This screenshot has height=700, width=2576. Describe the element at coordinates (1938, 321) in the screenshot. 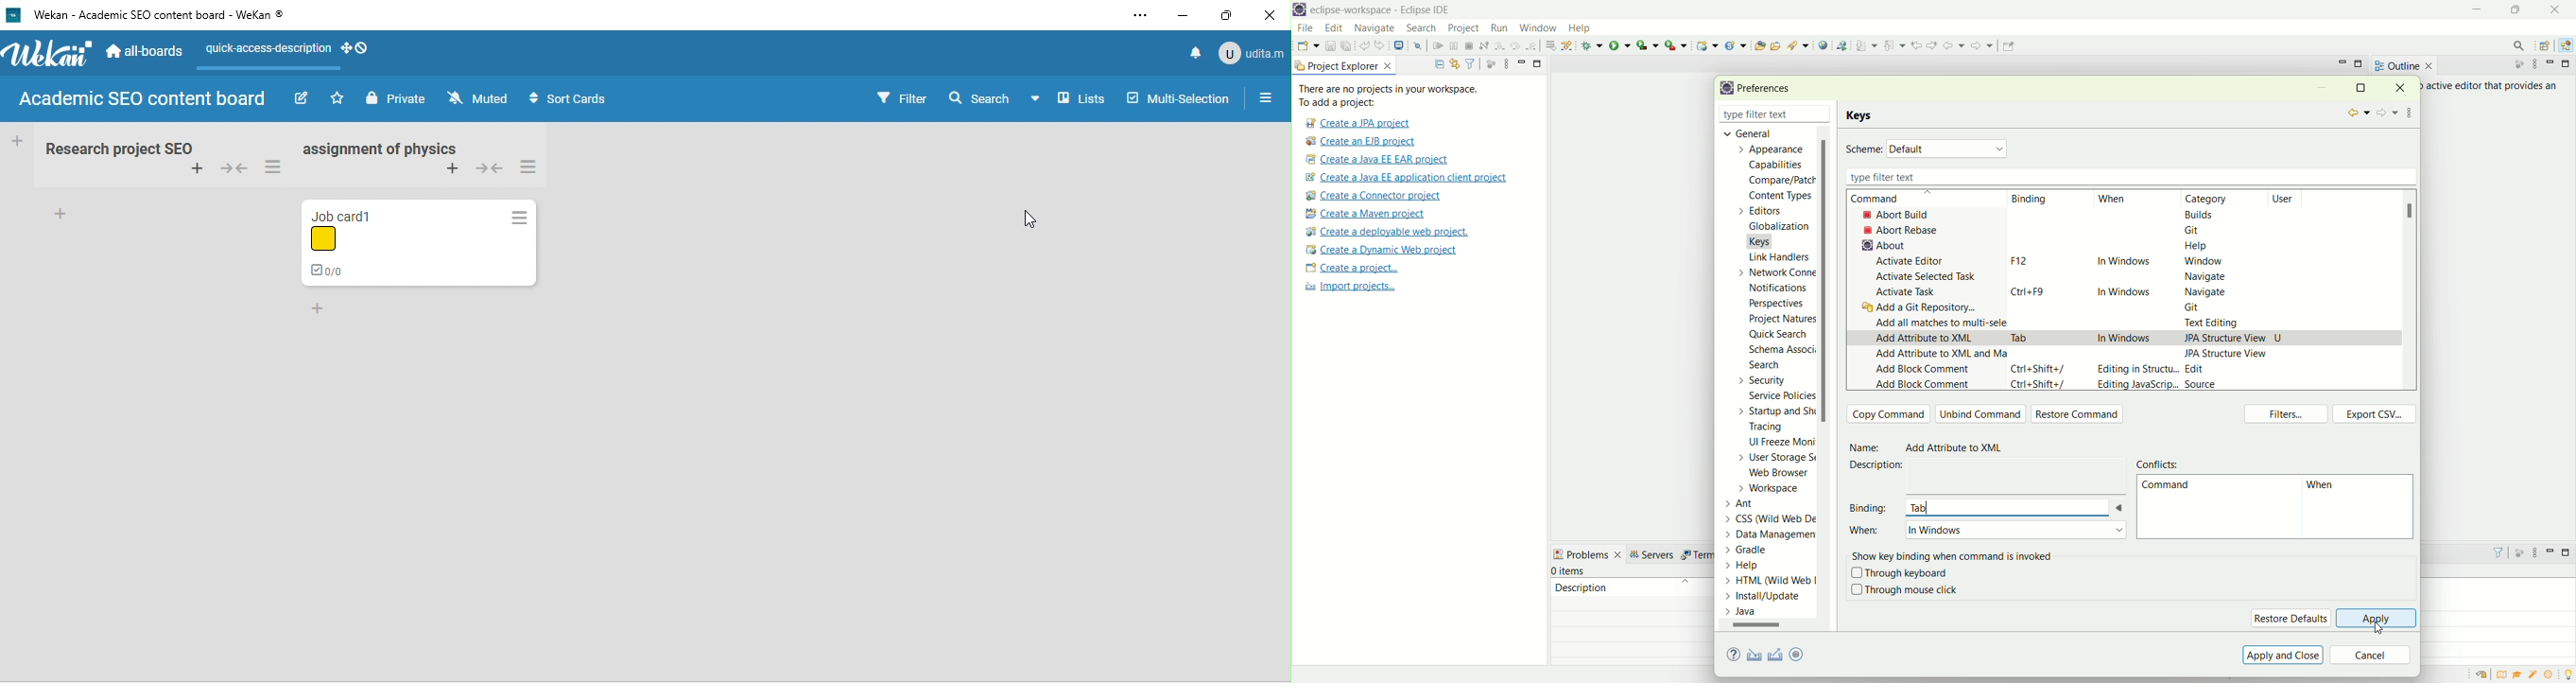

I see `add all matches to multi-selection` at that location.